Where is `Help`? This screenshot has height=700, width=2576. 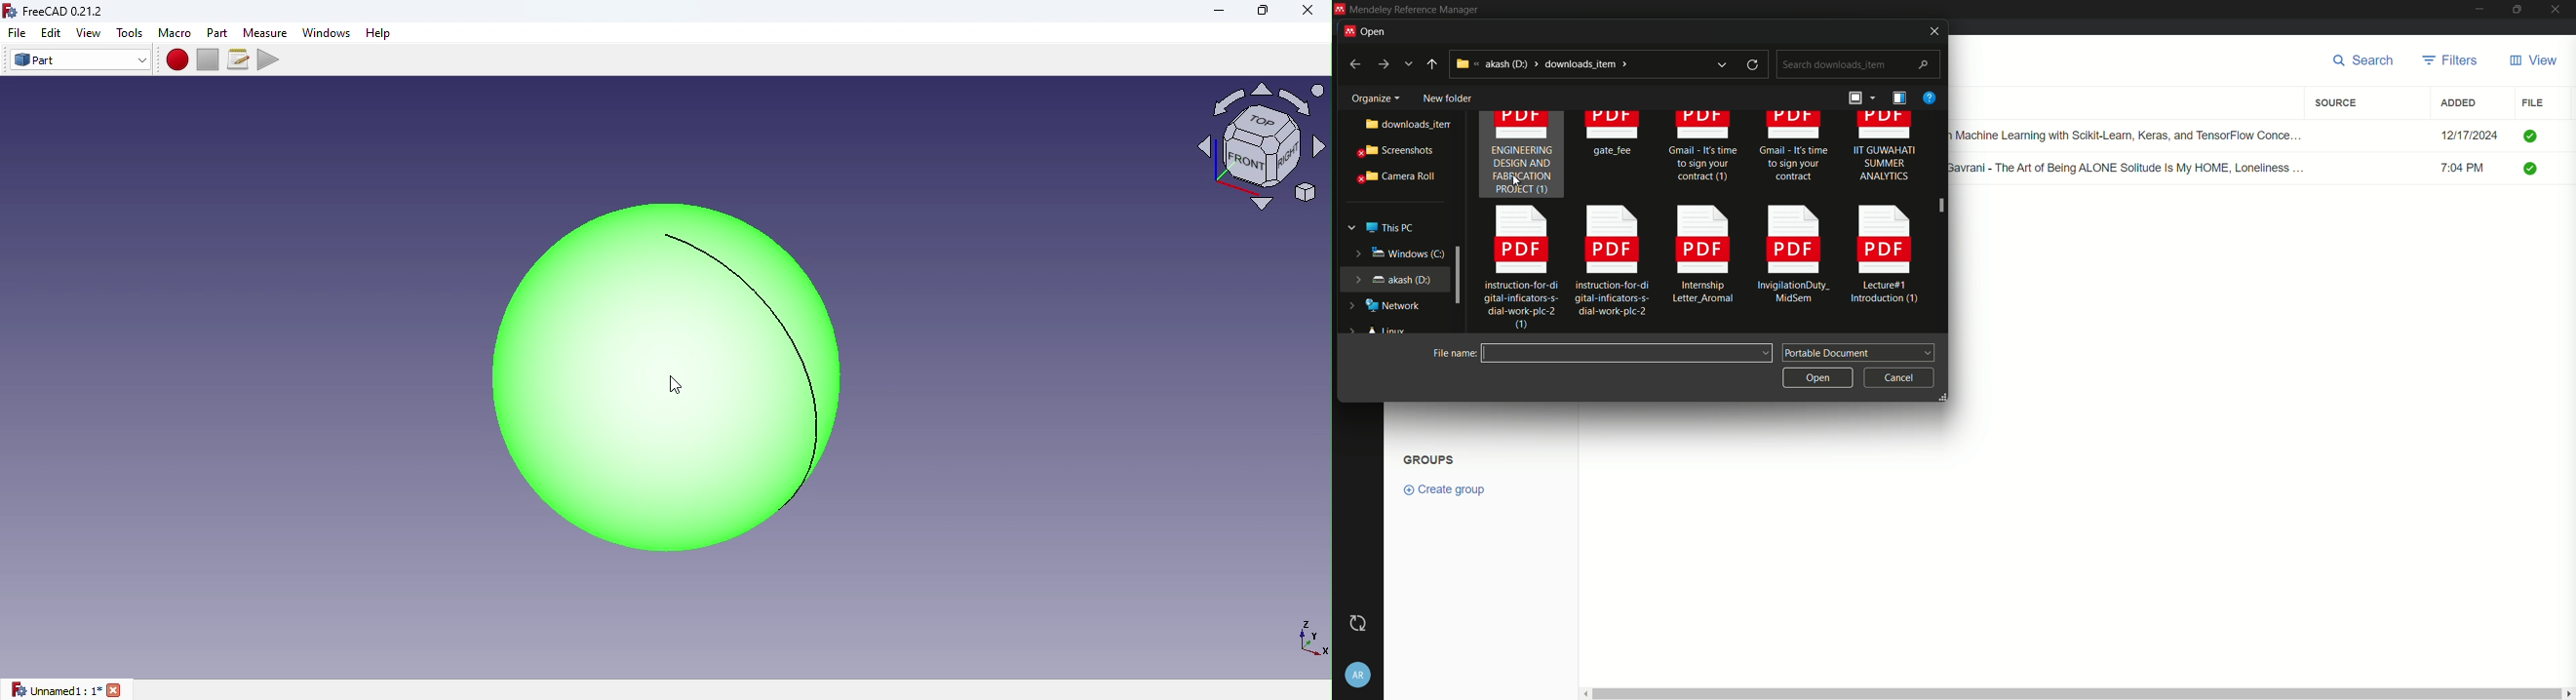 Help is located at coordinates (383, 33).